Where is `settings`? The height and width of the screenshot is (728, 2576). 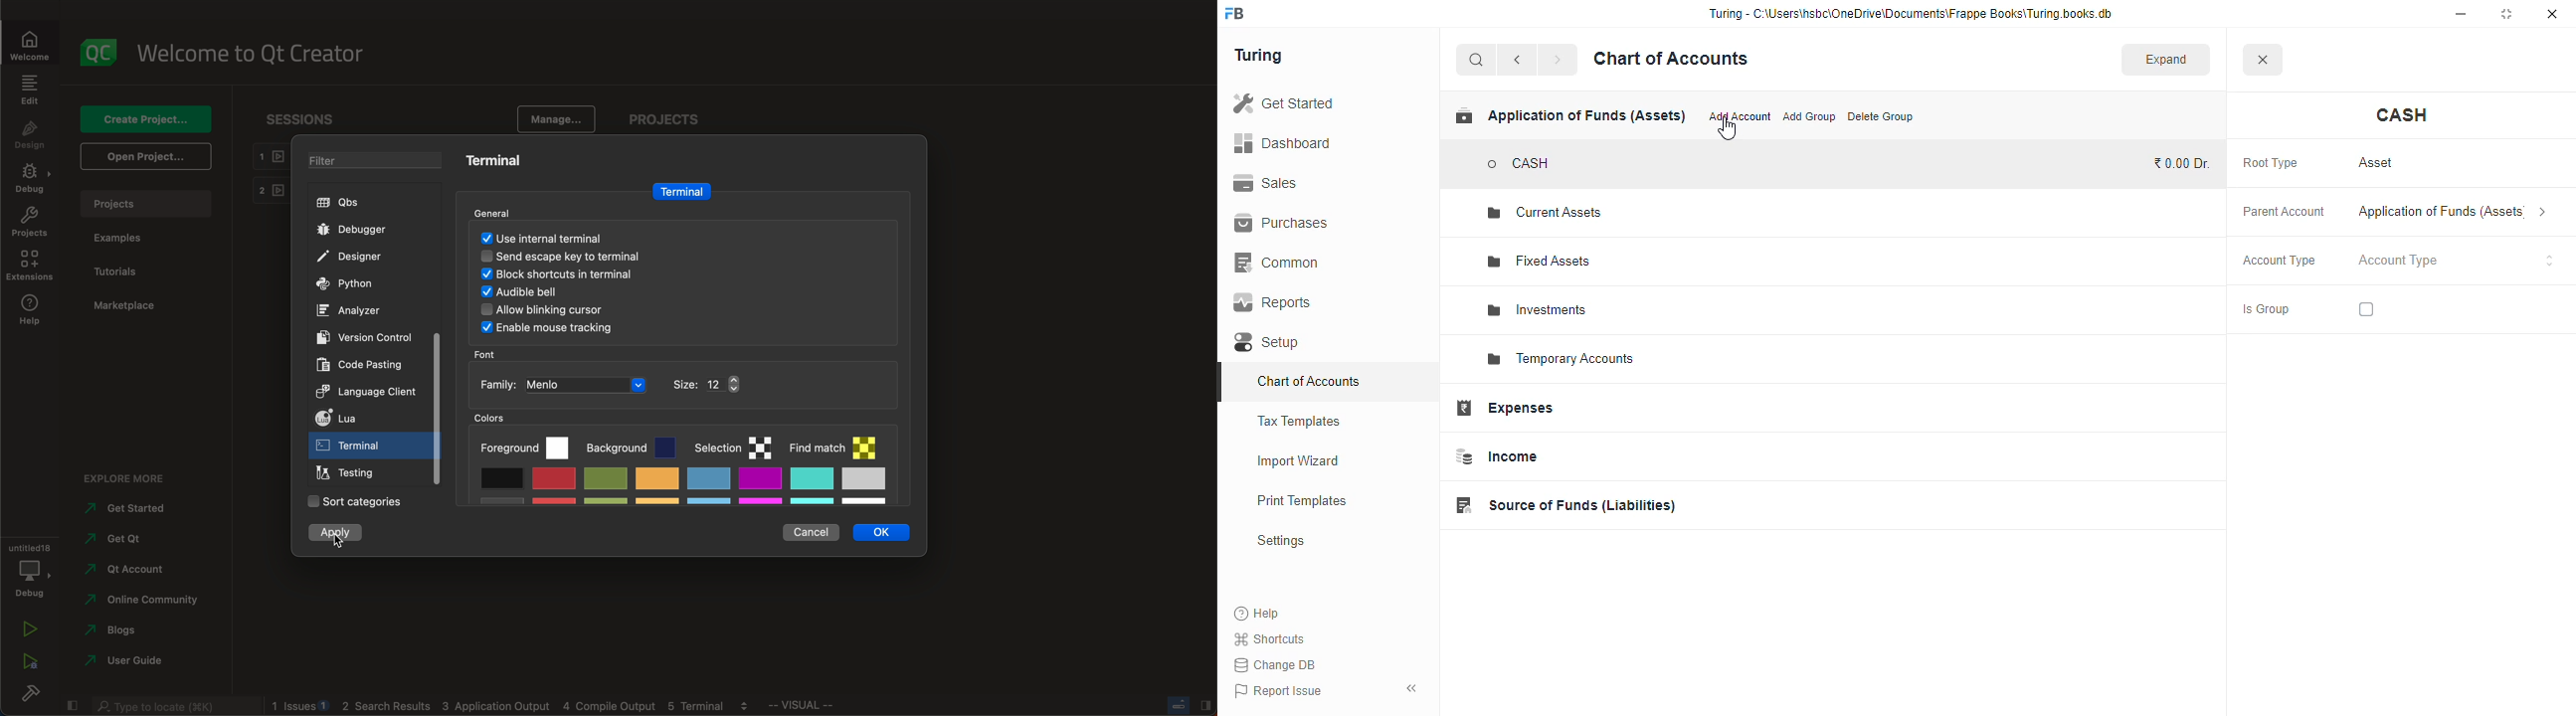 settings is located at coordinates (1280, 540).